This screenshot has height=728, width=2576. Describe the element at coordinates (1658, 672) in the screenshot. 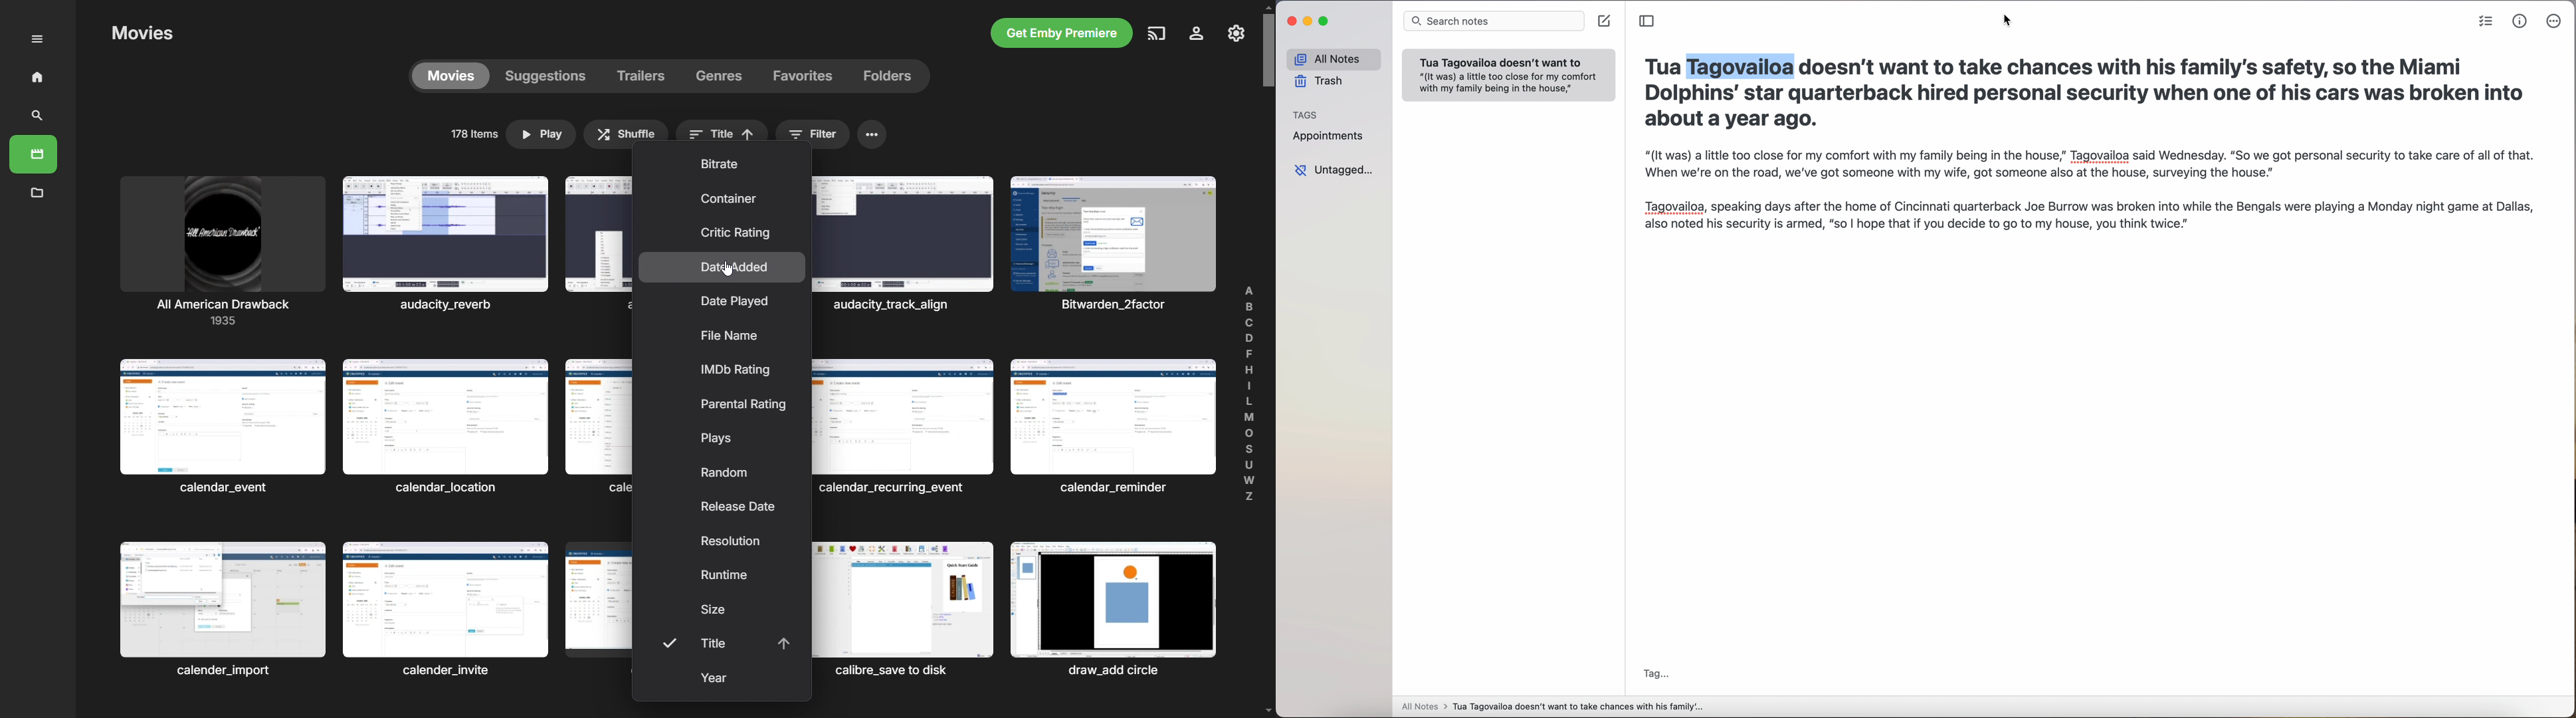

I see `tag` at that location.